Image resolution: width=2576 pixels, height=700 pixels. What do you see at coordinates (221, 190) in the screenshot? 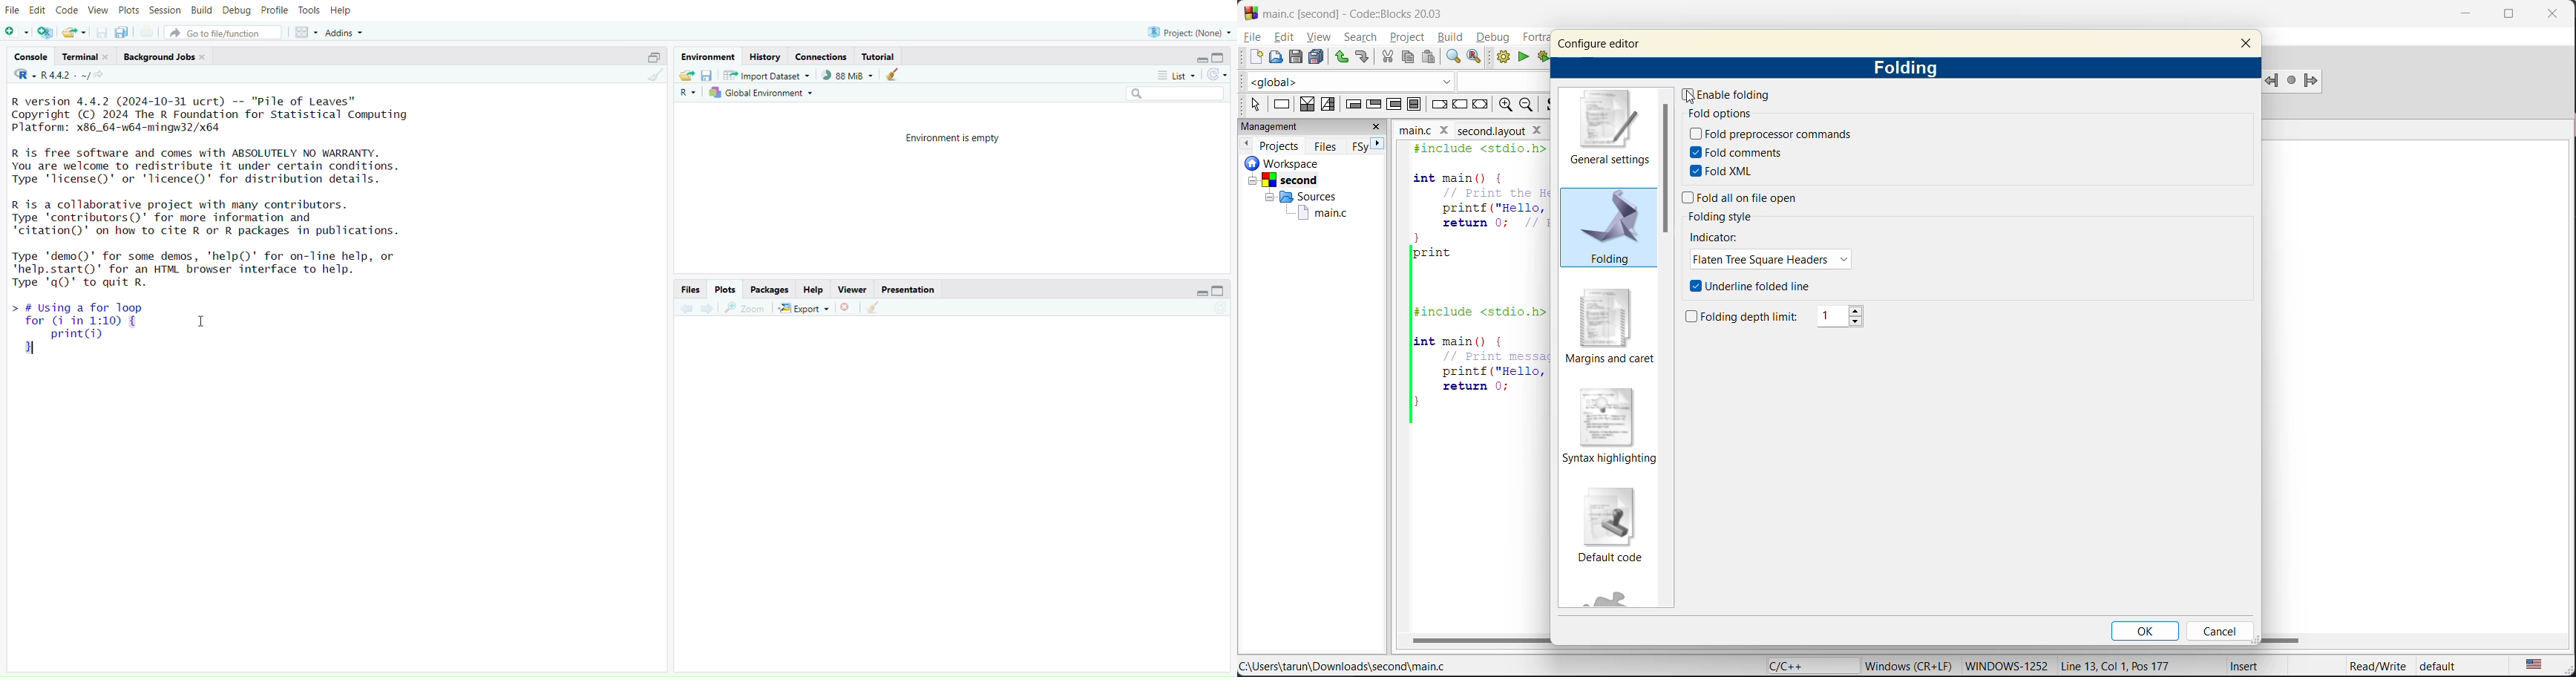
I see `R version 4.4.2 (2024-10-31 ucrt) -- "Pile of Leaves"
Copyright (C) 2024 The R Foundation for Statistical Computing
Platform: x86_64-w64-mingw32/x64
R is free software and comes with ABSOLUTELY NO WARRANTY.
You are welcome to redistribute it under certain conditions.
Type 'license()' or 'licence()' for distribution details.
R is a collaborative project with many contributors.
Type 'contributors()' for more information and
"citation()' on how to cite R or R packages in publications.
Type 'demo()' for some demos, 'help()' for on-line help, or
"help.start()' for an HTML browser interface to help.
Type 'q()' to quit R.
-

I` at bounding box center [221, 190].